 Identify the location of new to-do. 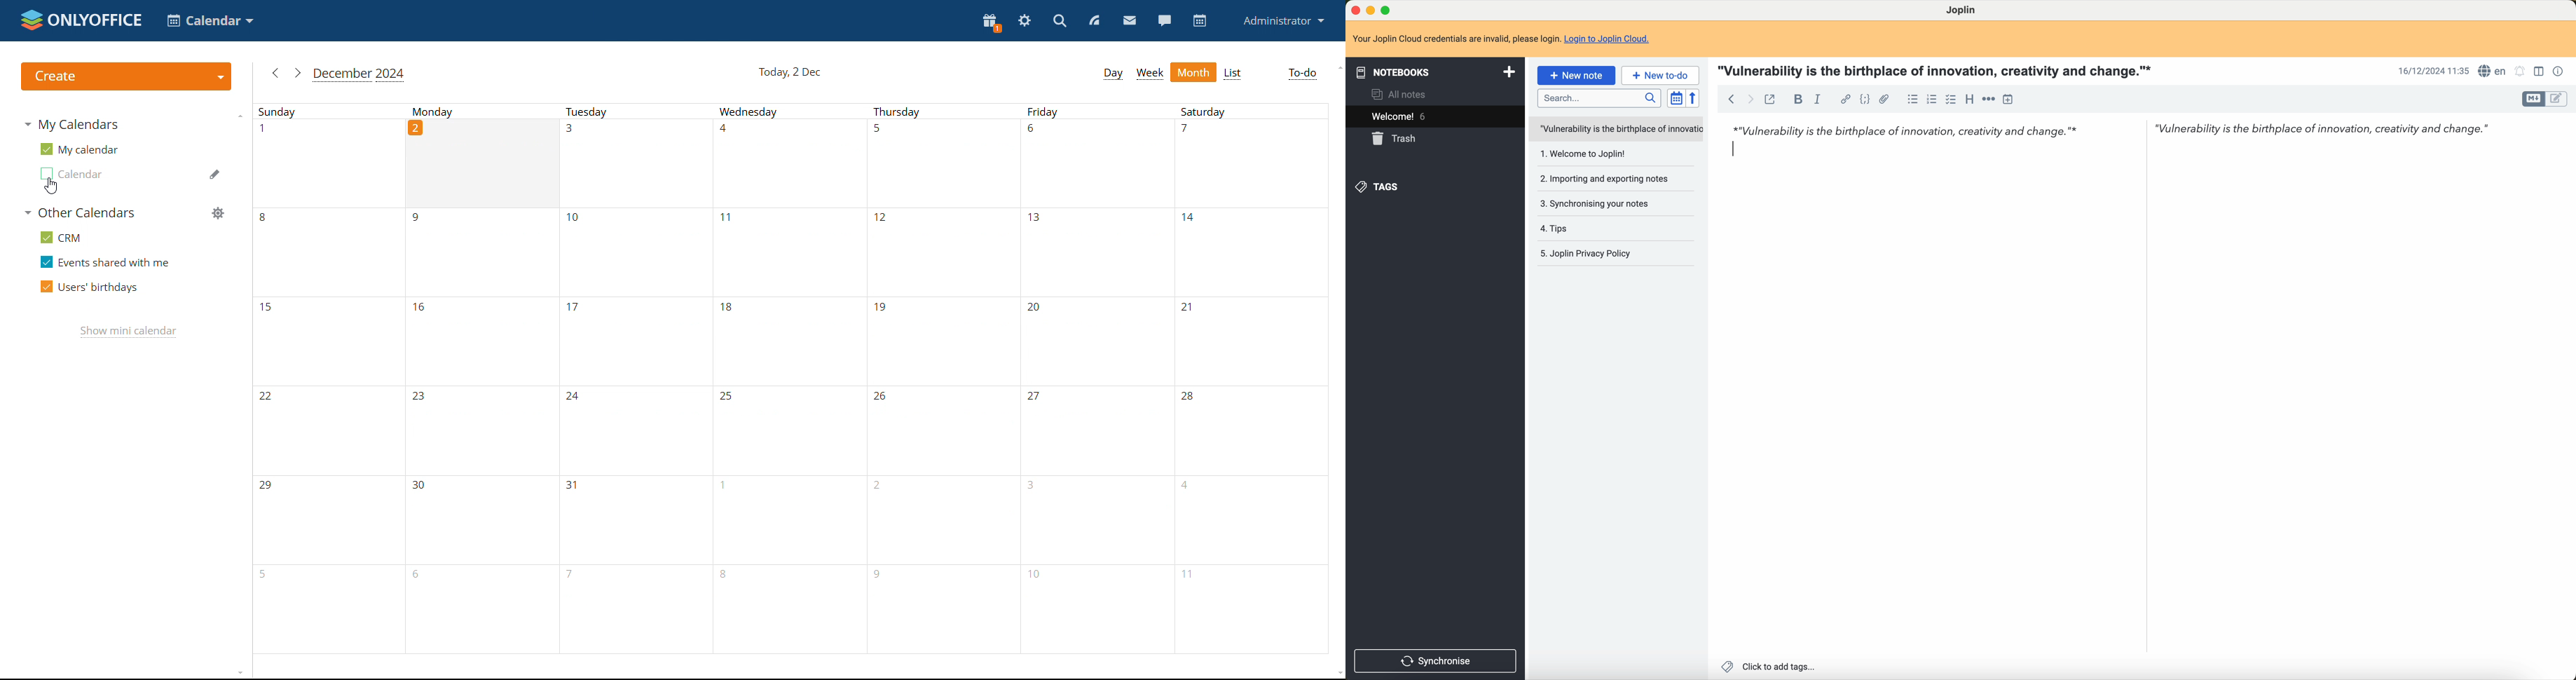
(1661, 75).